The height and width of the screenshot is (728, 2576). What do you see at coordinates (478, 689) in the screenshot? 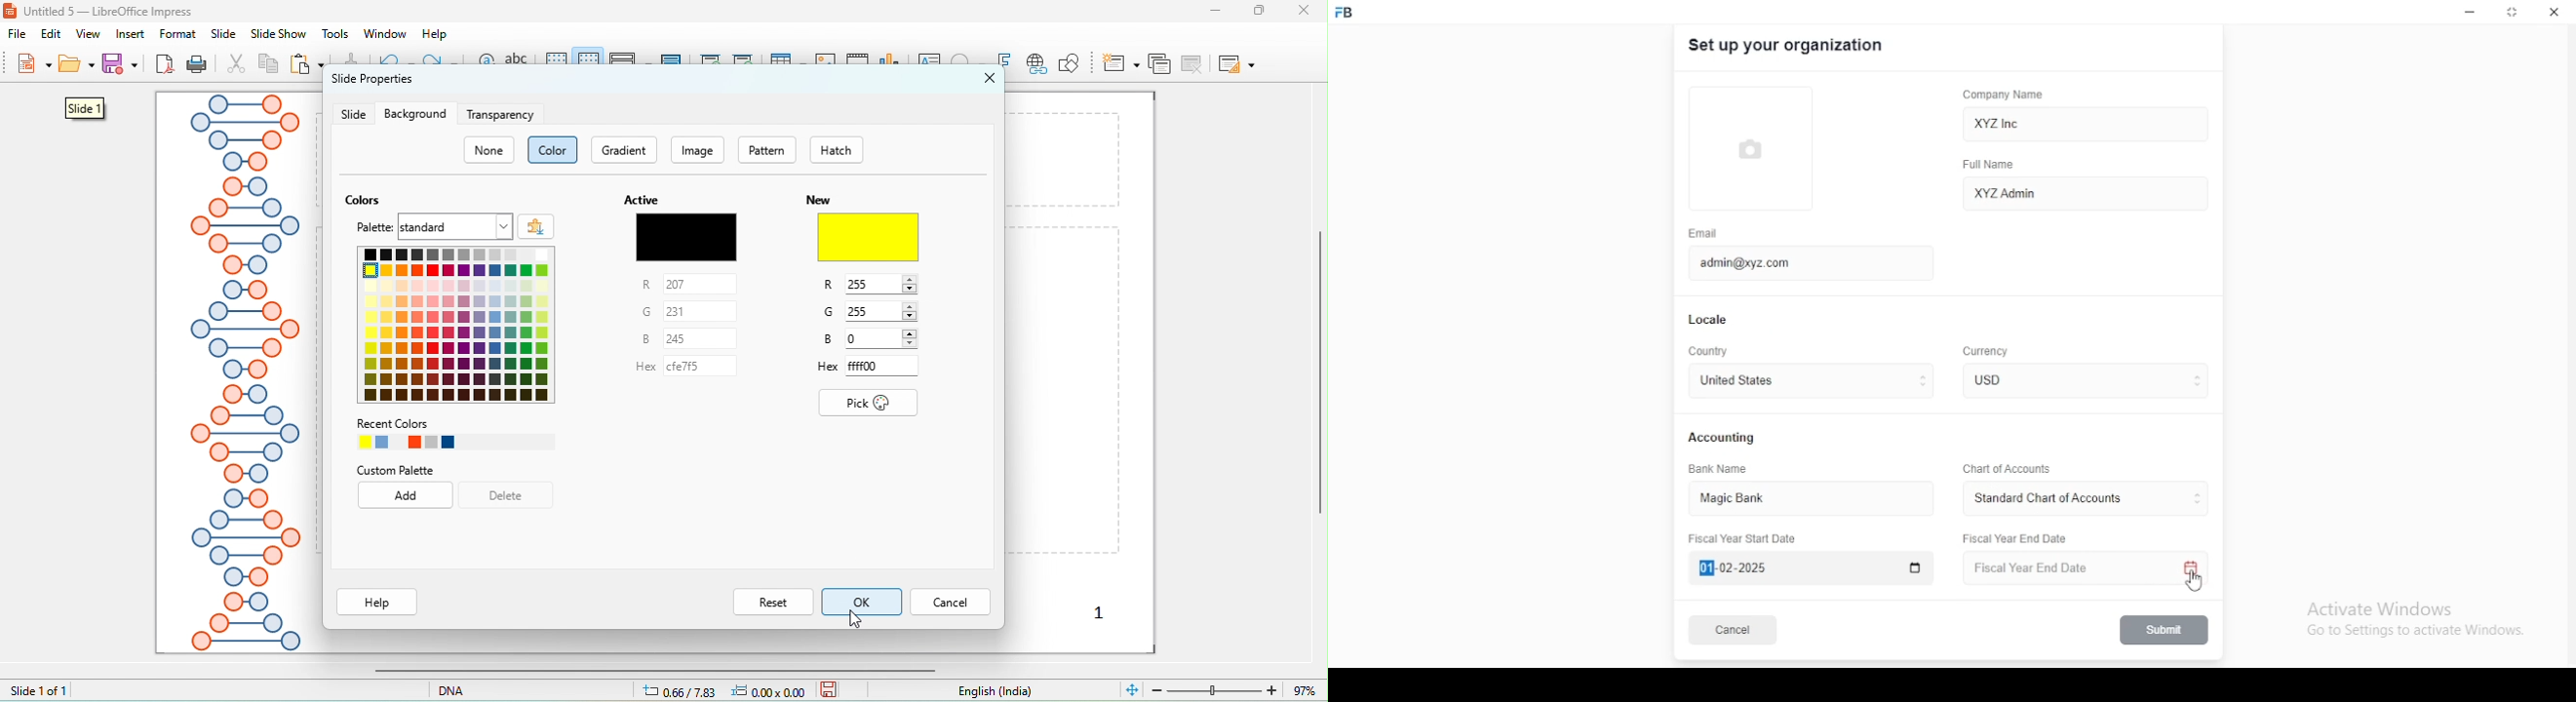
I see `DNA` at bounding box center [478, 689].